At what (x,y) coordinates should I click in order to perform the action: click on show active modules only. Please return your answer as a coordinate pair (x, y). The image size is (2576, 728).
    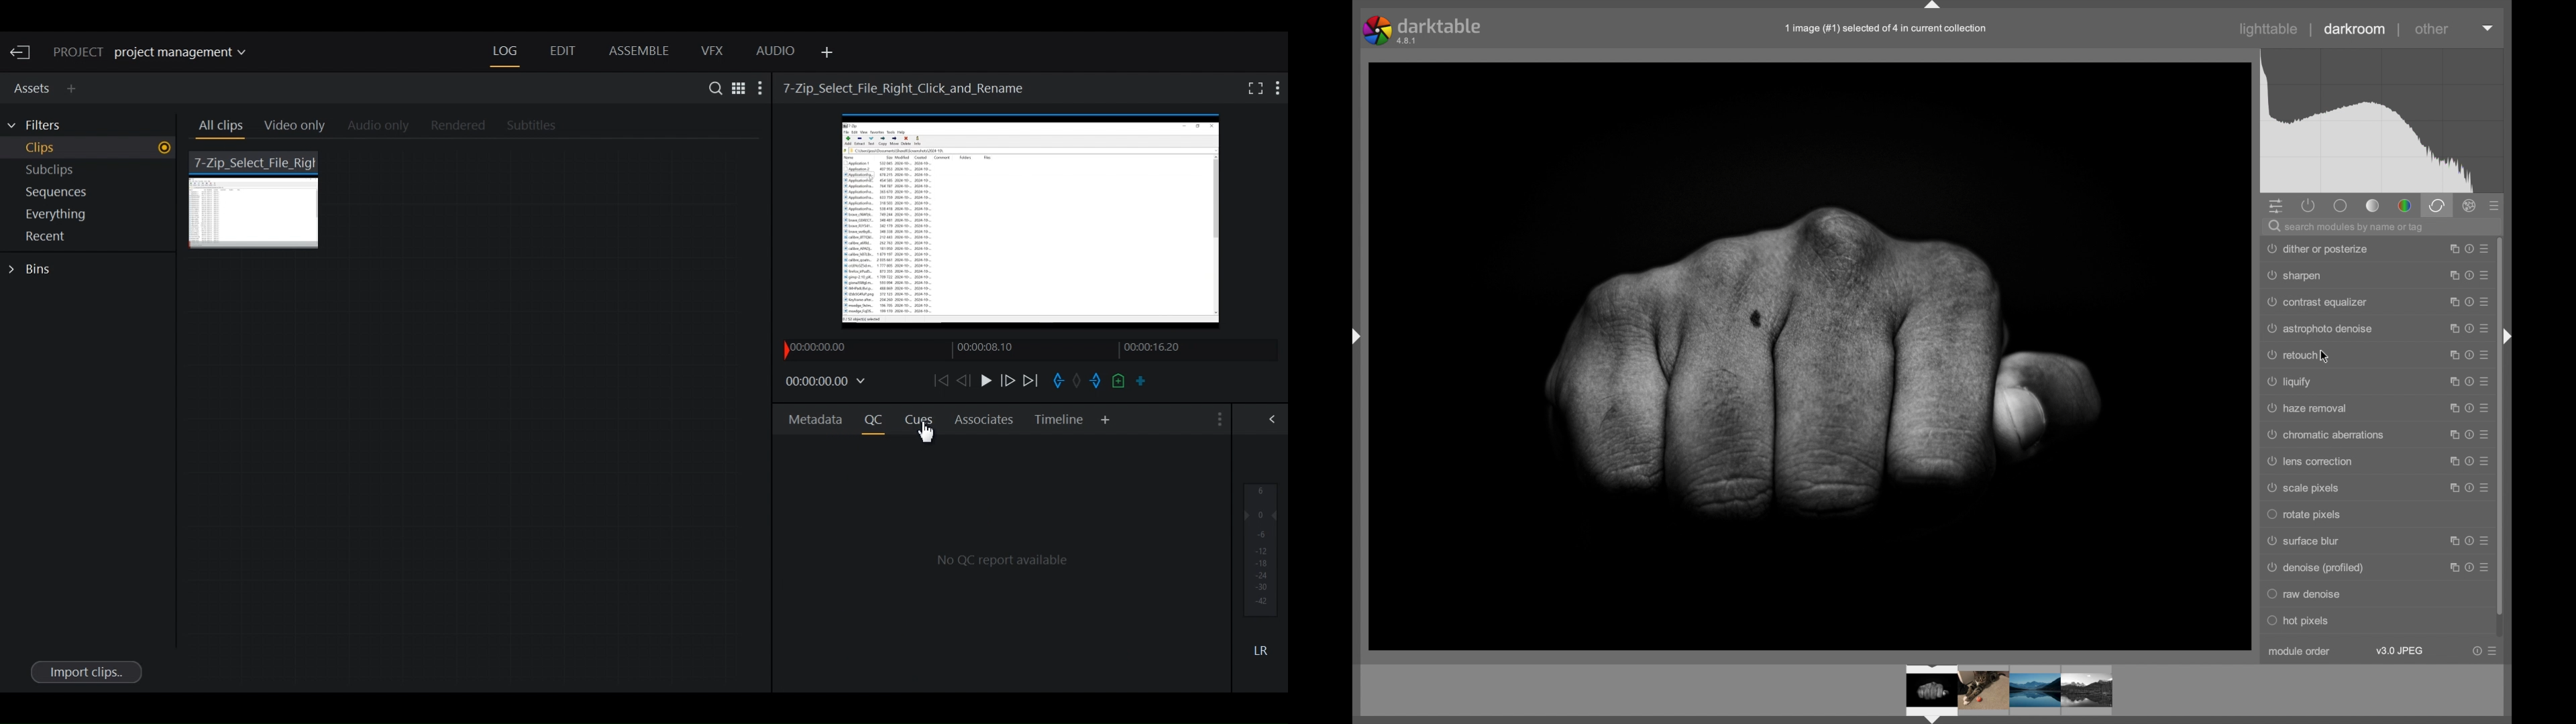
    Looking at the image, I should click on (2309, 205).